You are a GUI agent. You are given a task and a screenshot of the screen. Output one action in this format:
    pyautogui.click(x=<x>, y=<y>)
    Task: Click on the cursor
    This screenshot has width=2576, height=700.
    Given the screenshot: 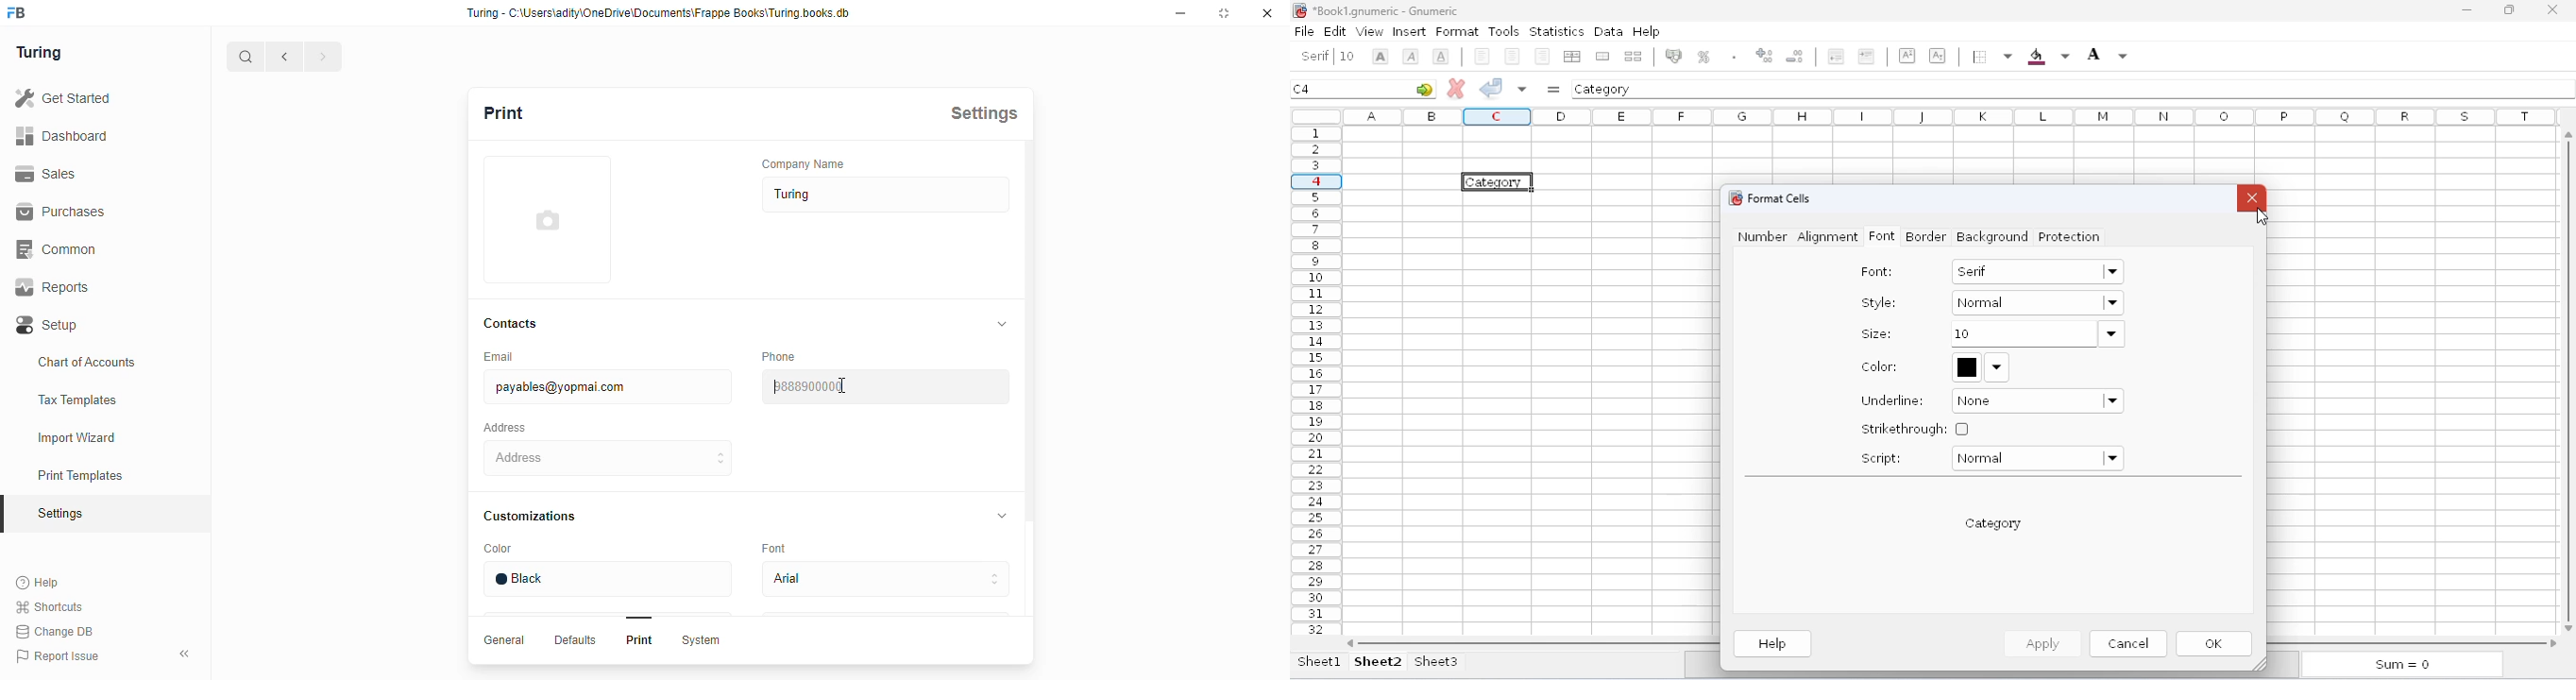 What is the action you would take?
    pyautogui.click(x=845, y=384)
    